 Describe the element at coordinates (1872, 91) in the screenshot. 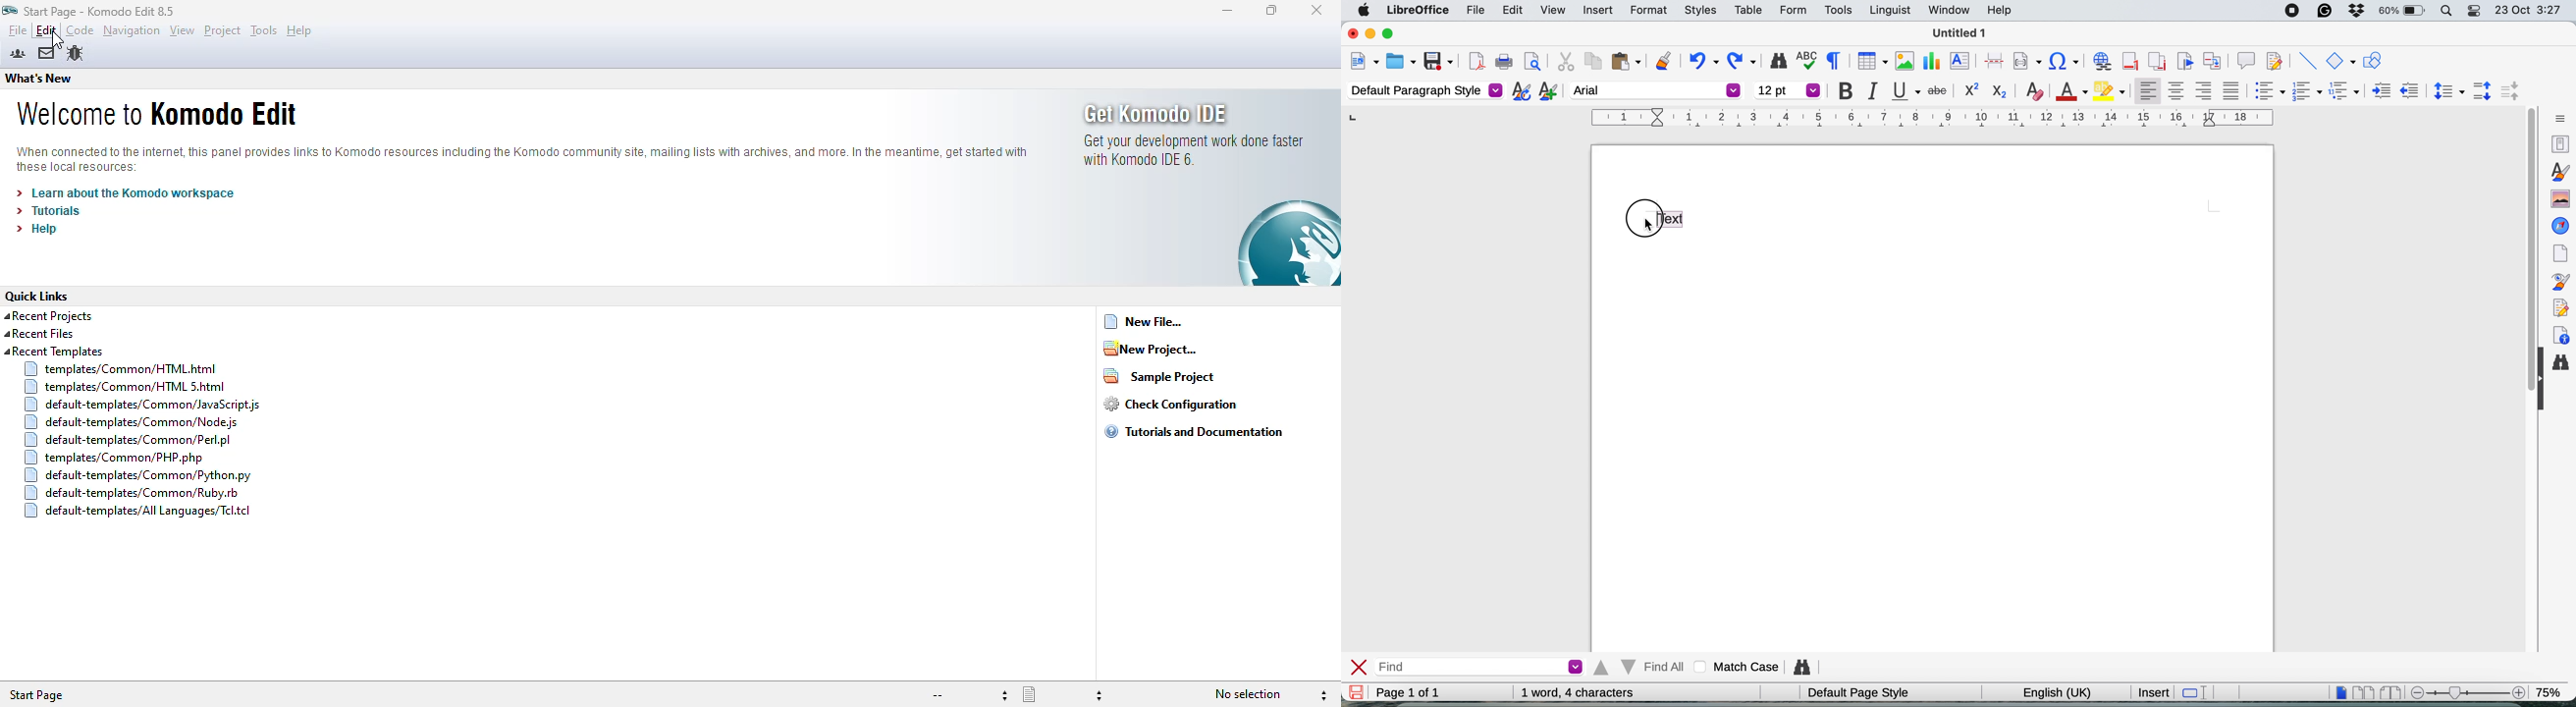

I see `italic` at that location.